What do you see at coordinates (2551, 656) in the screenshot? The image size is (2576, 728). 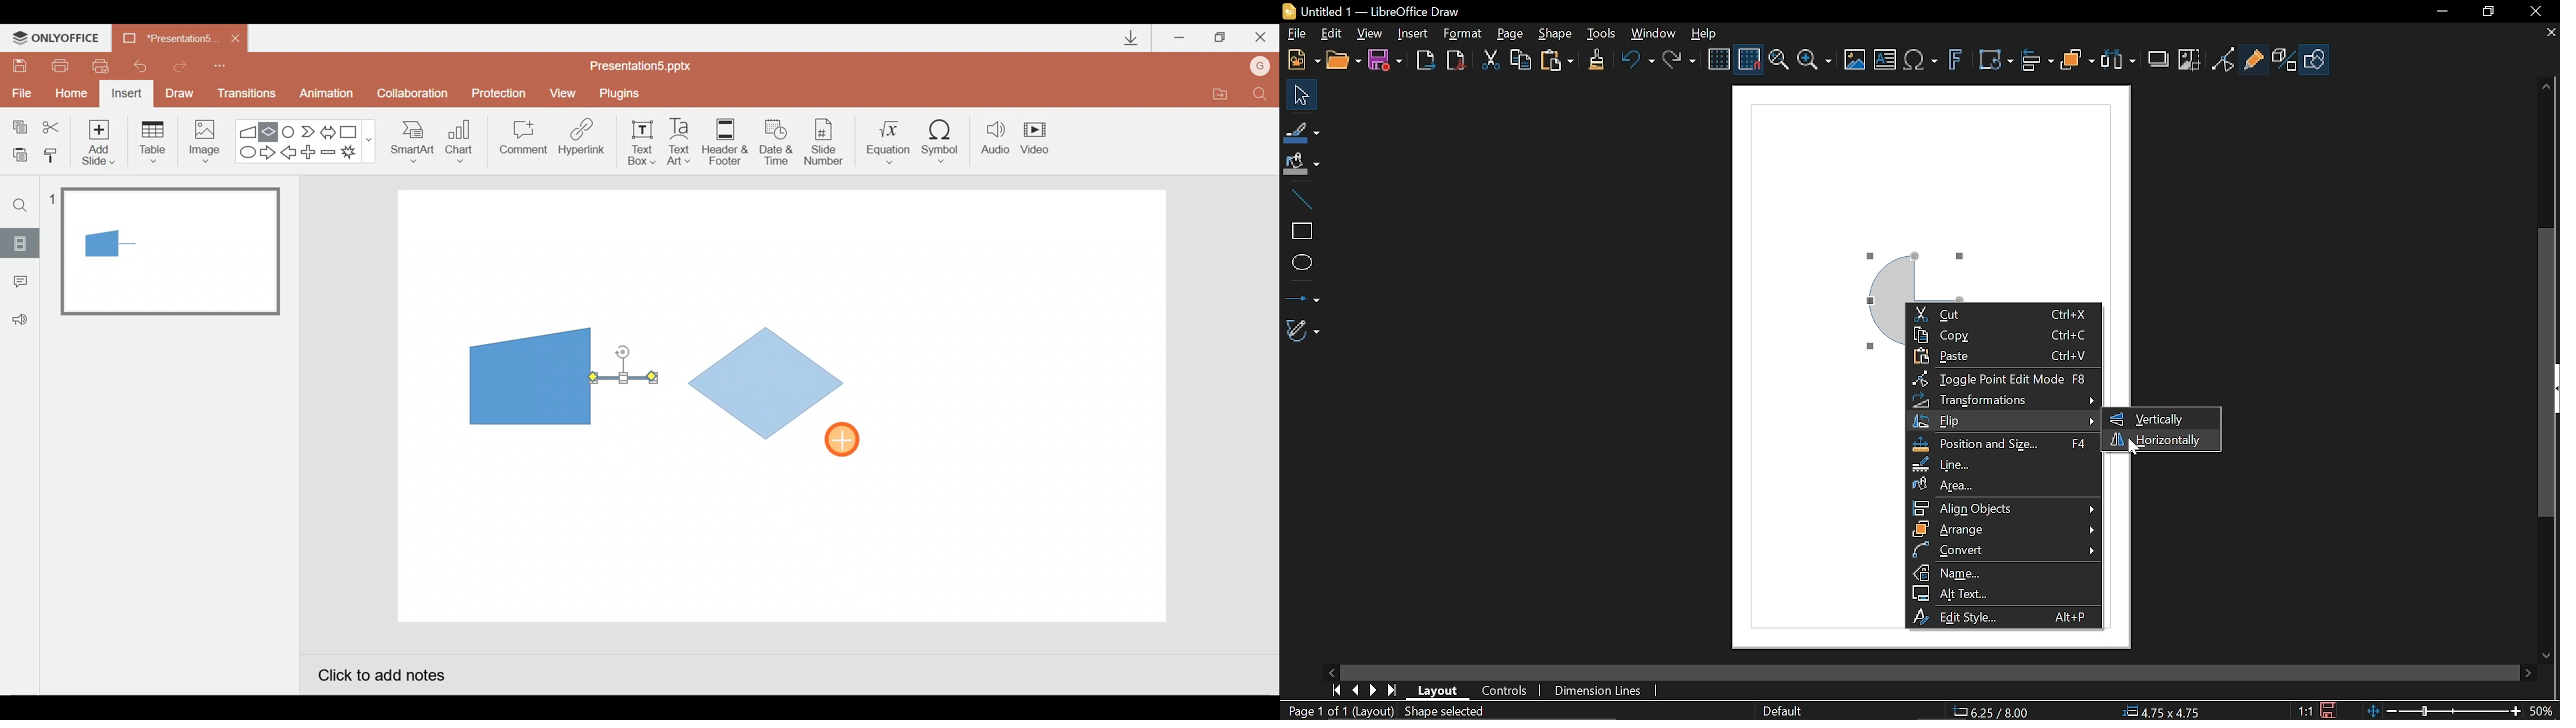 I see `Move down` at bounding box center [2551, 656].